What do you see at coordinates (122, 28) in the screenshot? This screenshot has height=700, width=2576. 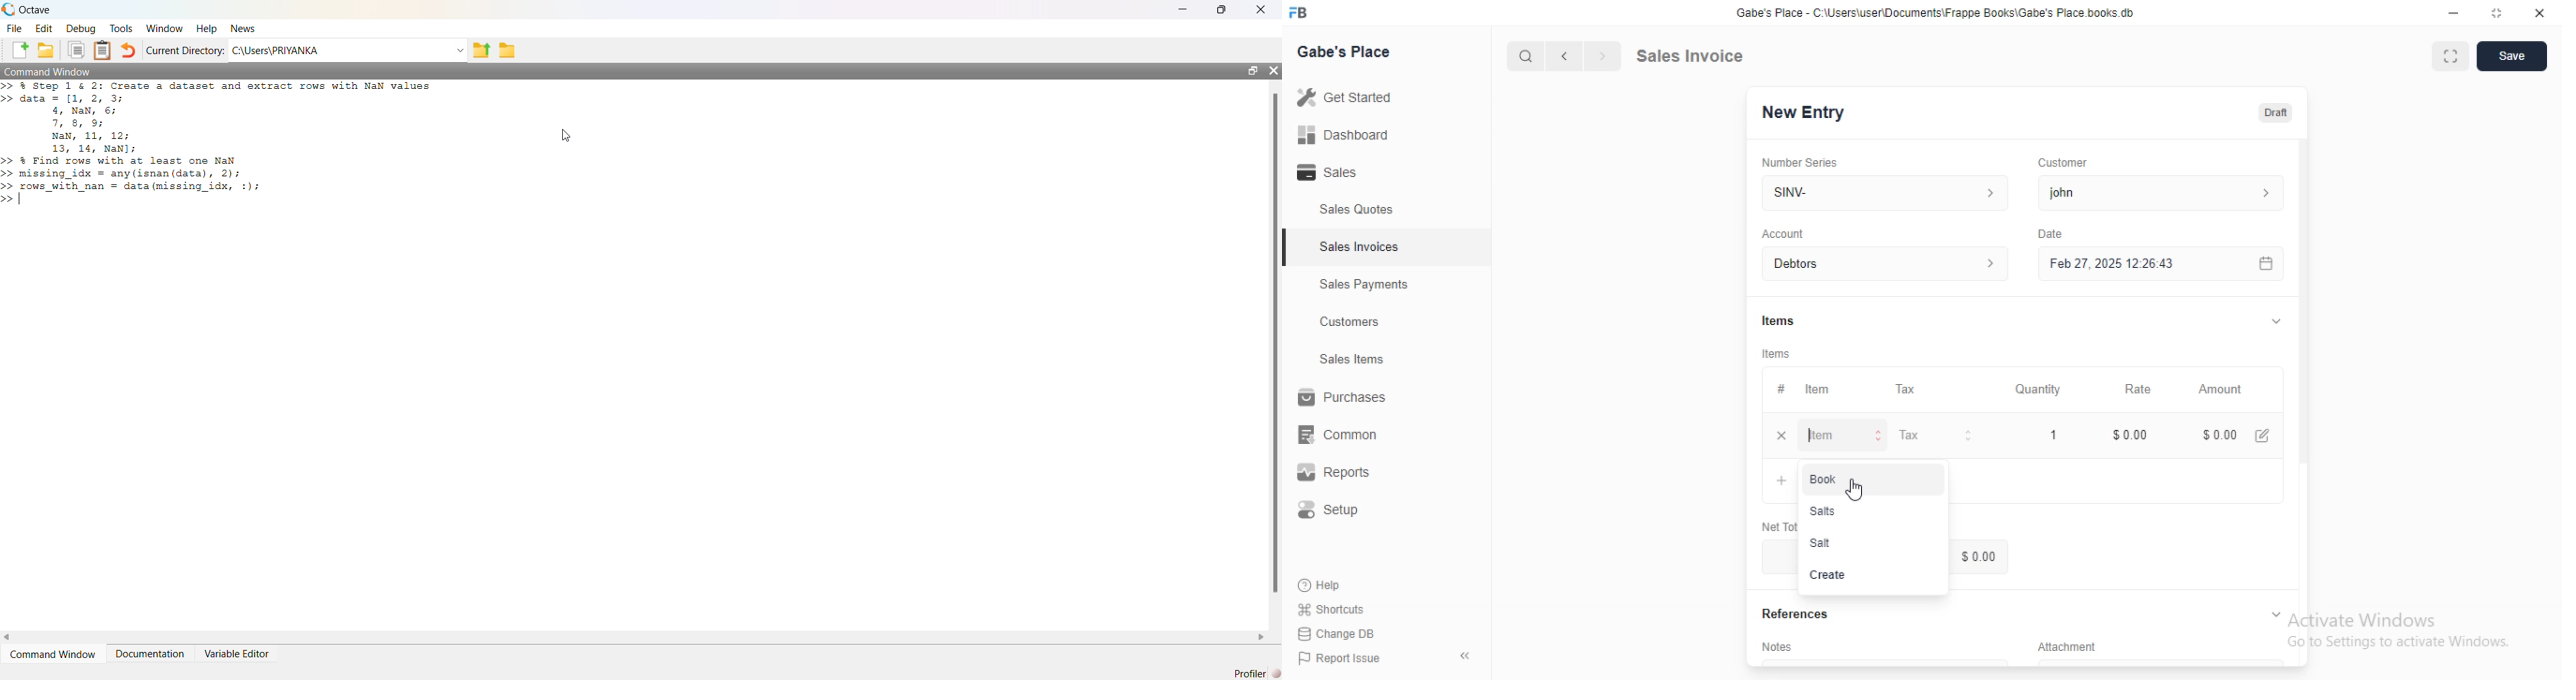 I see `Tools` at bounding box center [122, 28].